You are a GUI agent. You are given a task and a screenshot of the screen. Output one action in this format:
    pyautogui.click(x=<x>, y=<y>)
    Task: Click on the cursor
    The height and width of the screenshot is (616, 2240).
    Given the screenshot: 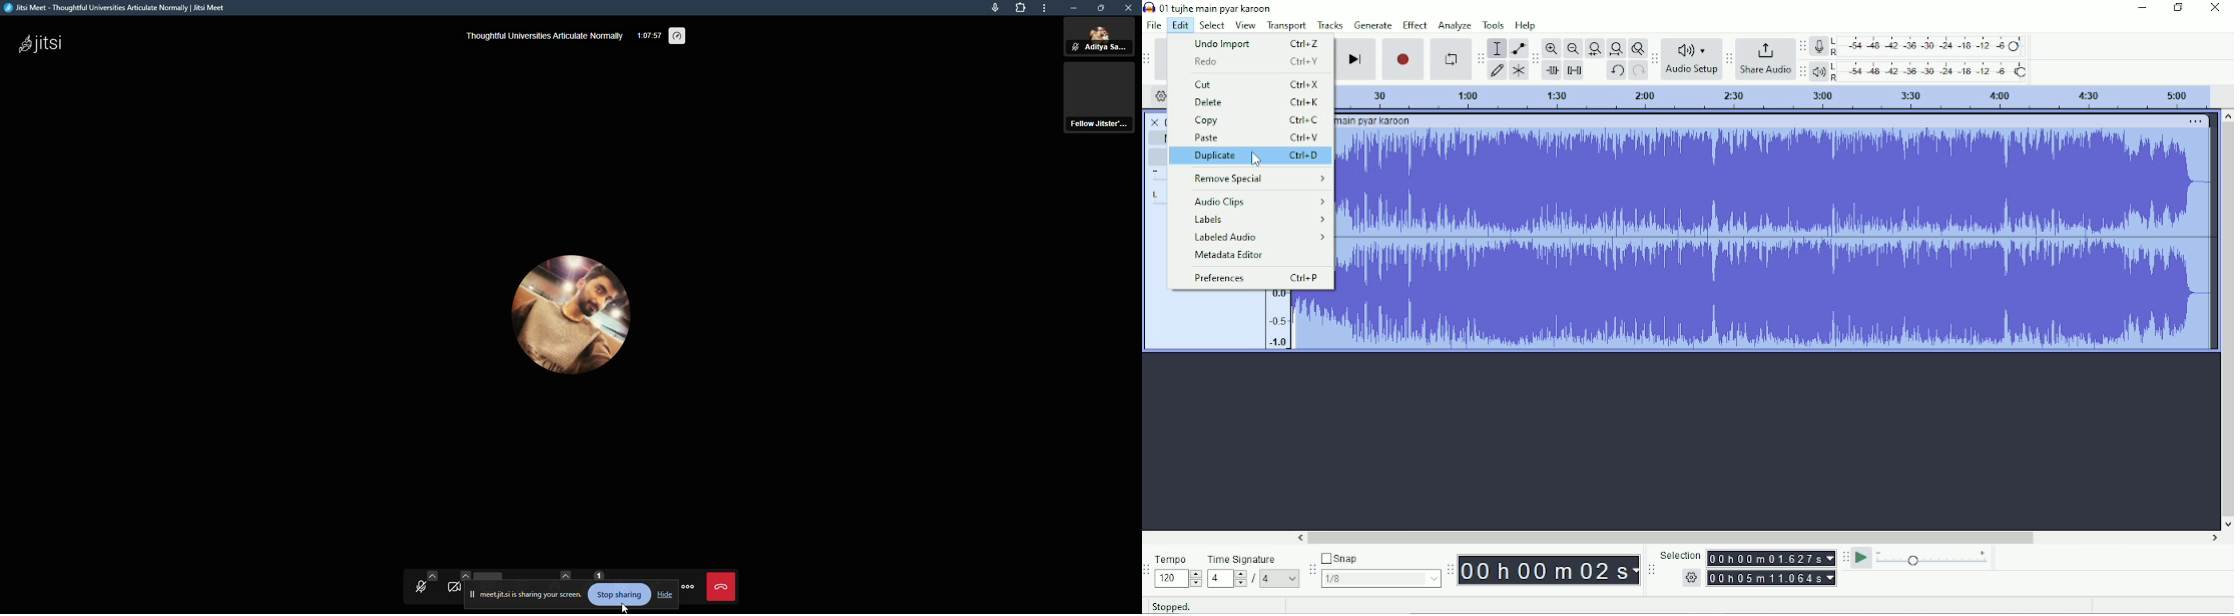 What is the action you would take?
    pyautogui.click(x=1258, y=161)
    